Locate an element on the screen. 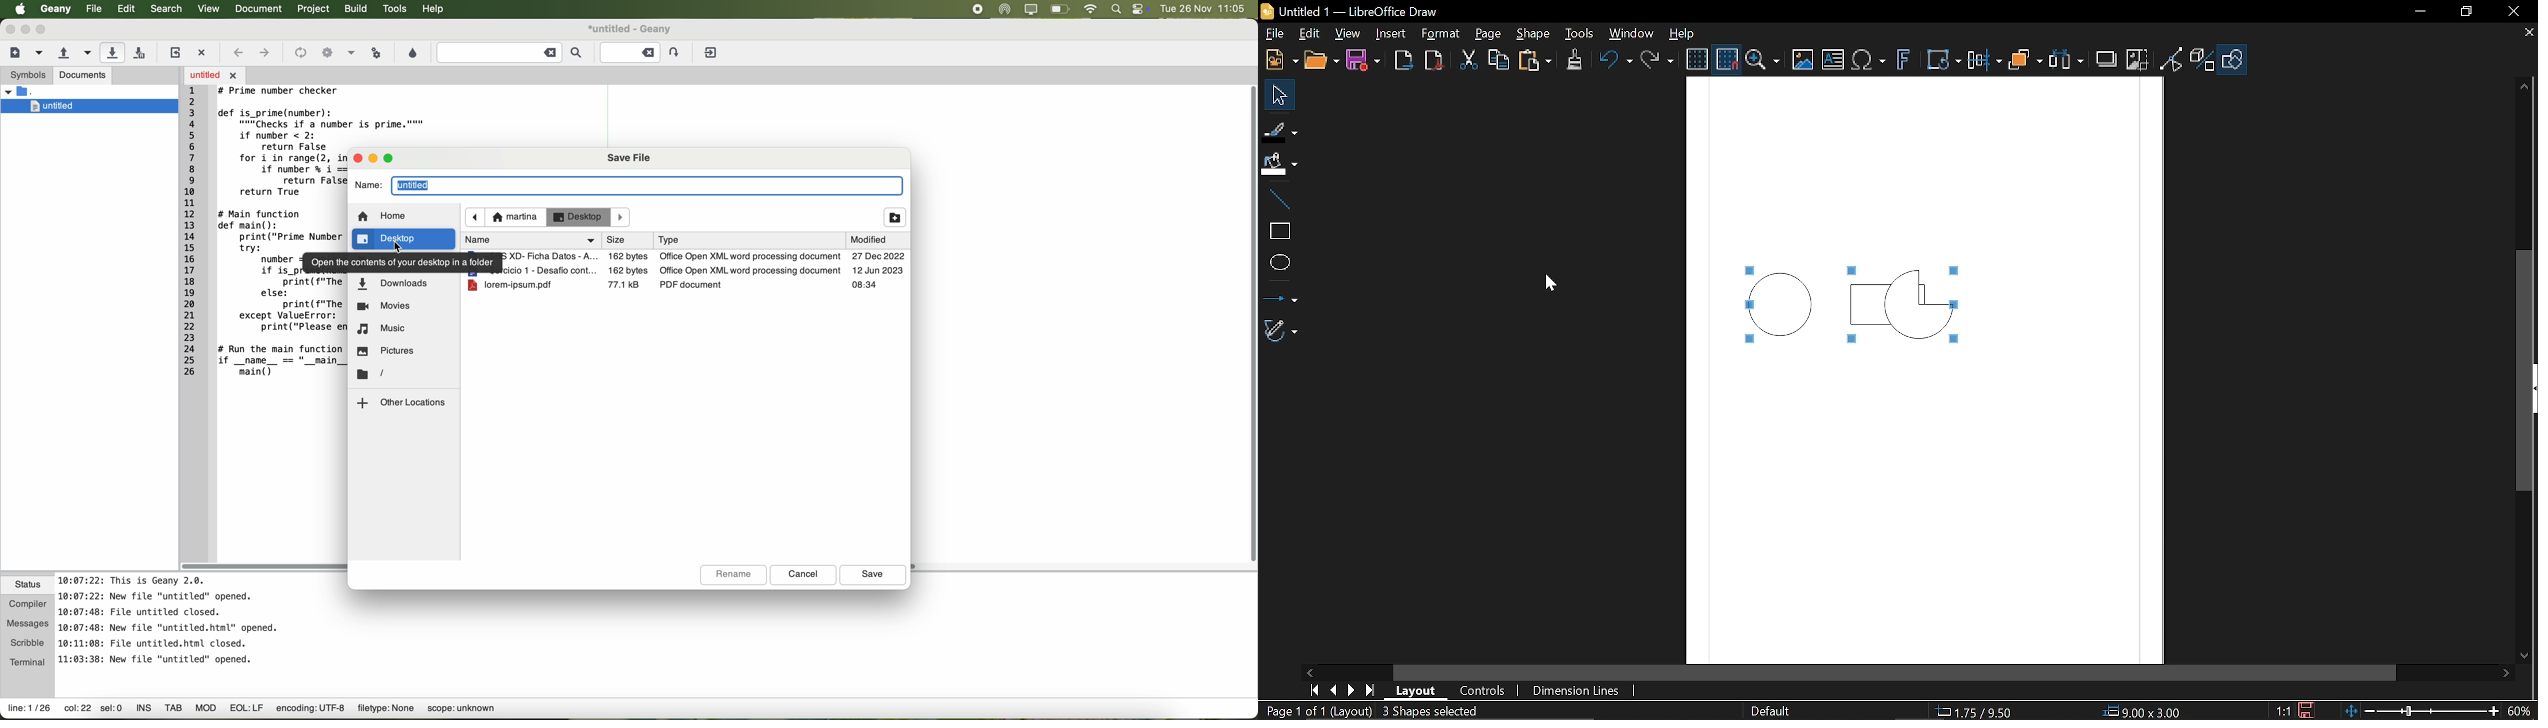  9.00x3.00 (object Size) is located at coordinates (2148, 711).